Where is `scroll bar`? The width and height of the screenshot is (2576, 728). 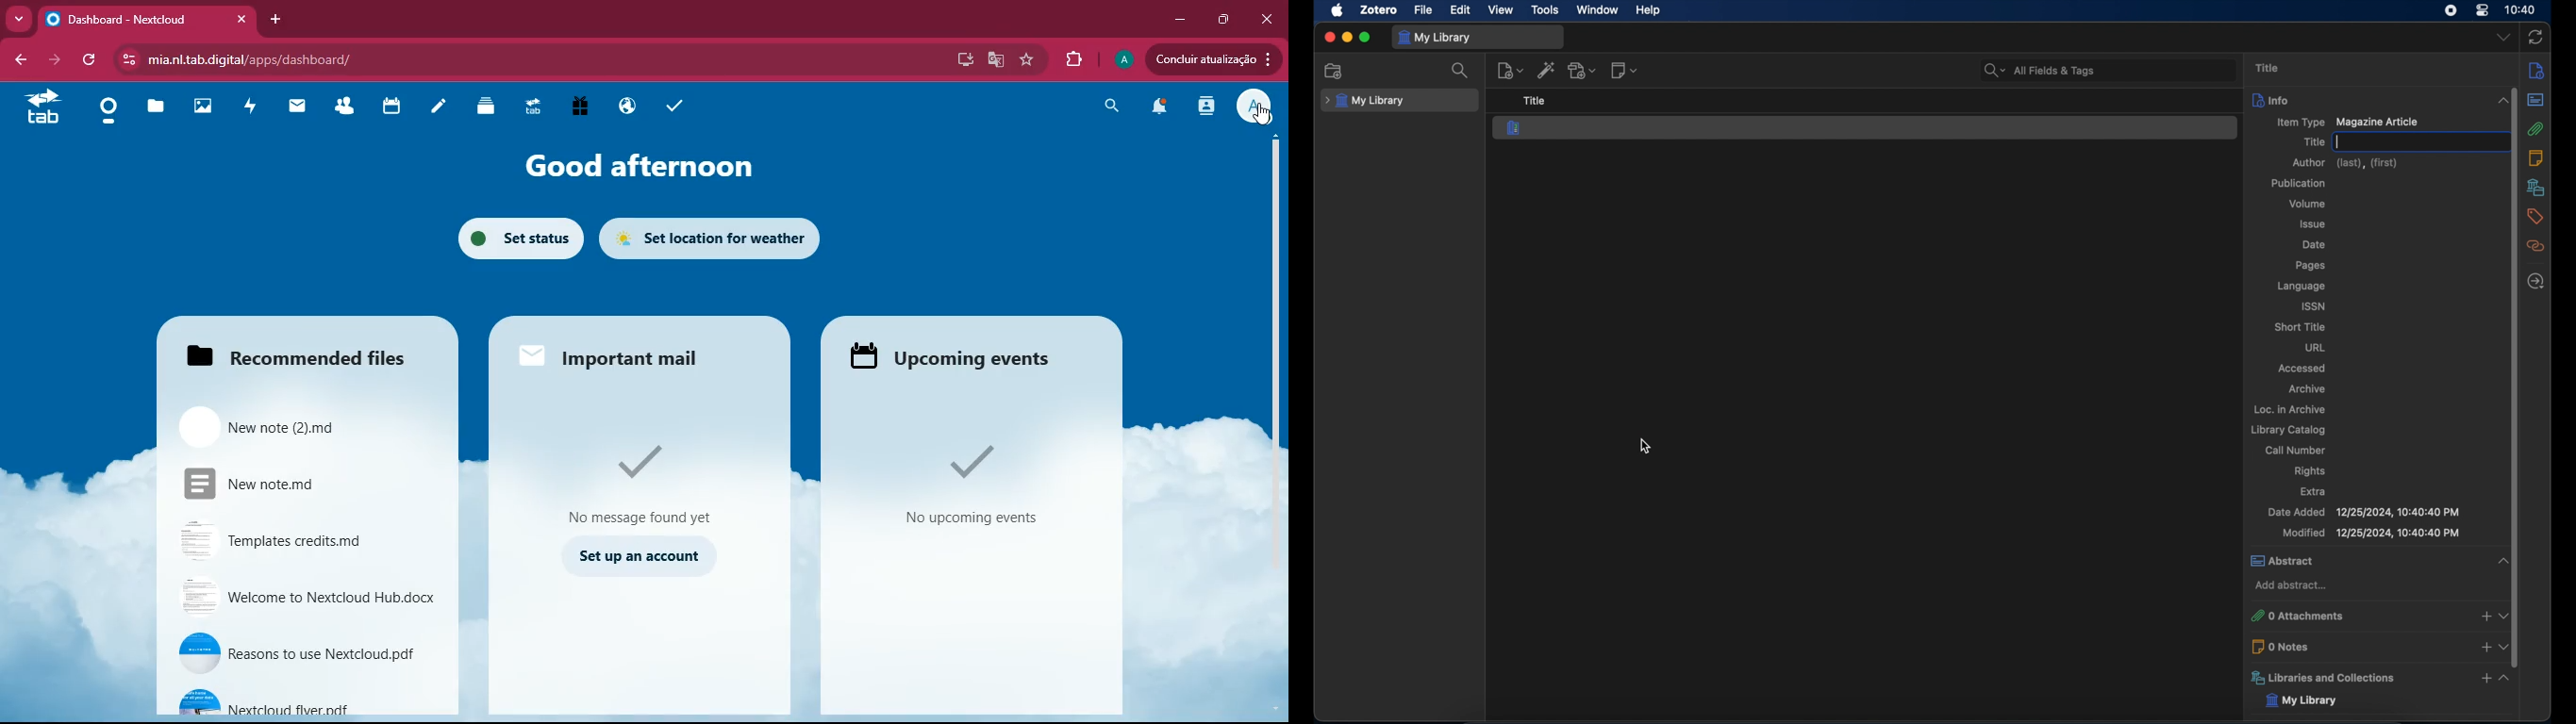
scroll bar is located at coordinates (2516, 388).